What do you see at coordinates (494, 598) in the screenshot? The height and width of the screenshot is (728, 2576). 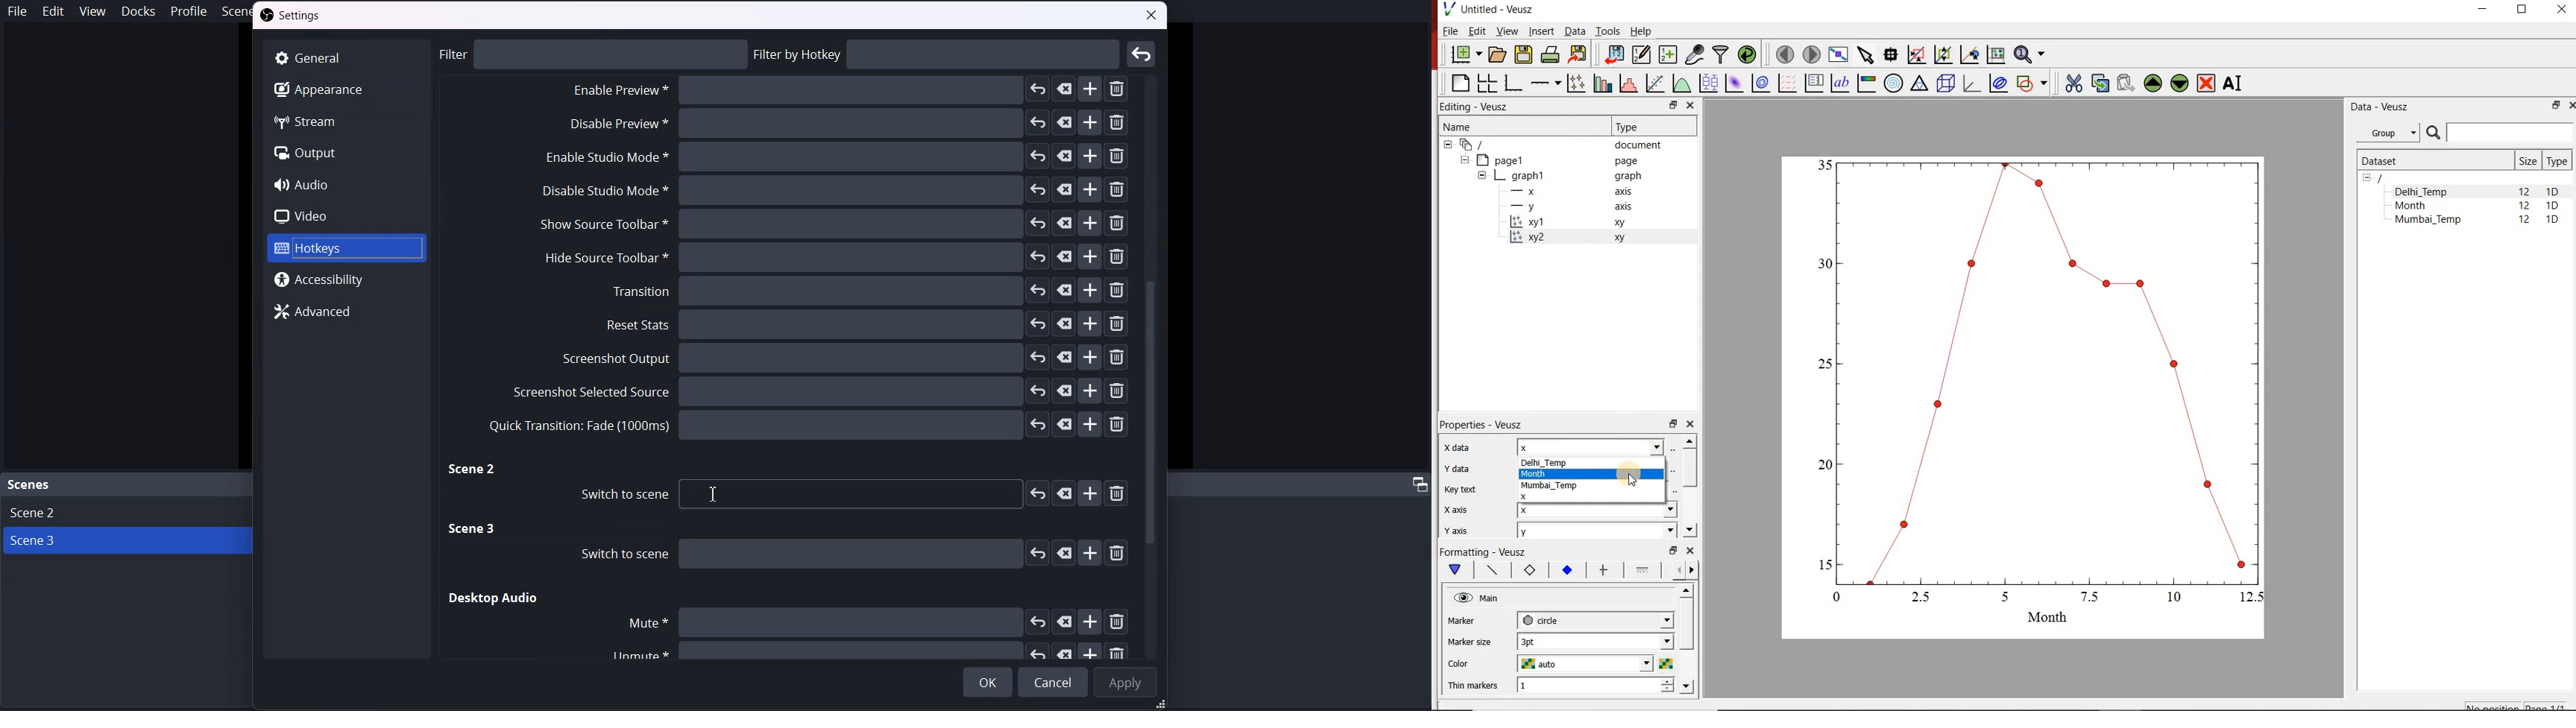 I see `Desktop audio` at bounding box center [494, 598].